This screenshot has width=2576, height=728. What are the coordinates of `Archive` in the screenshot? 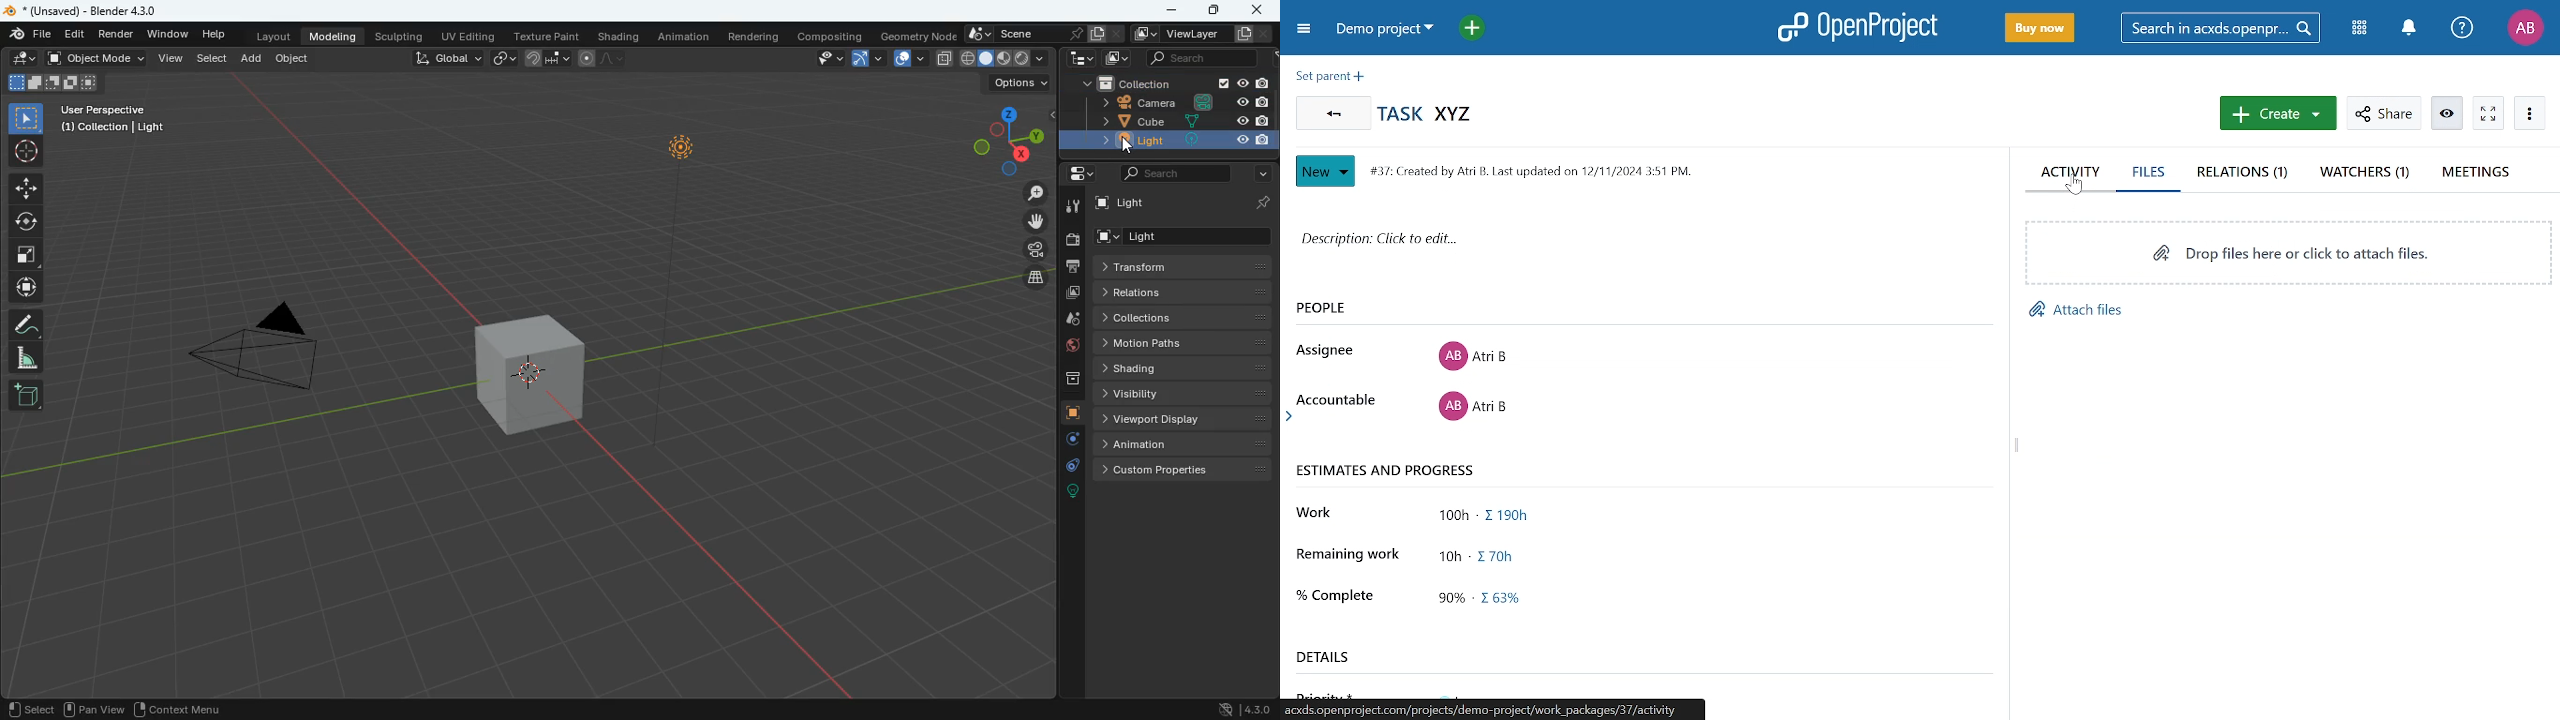 It's located at (1072, 379).